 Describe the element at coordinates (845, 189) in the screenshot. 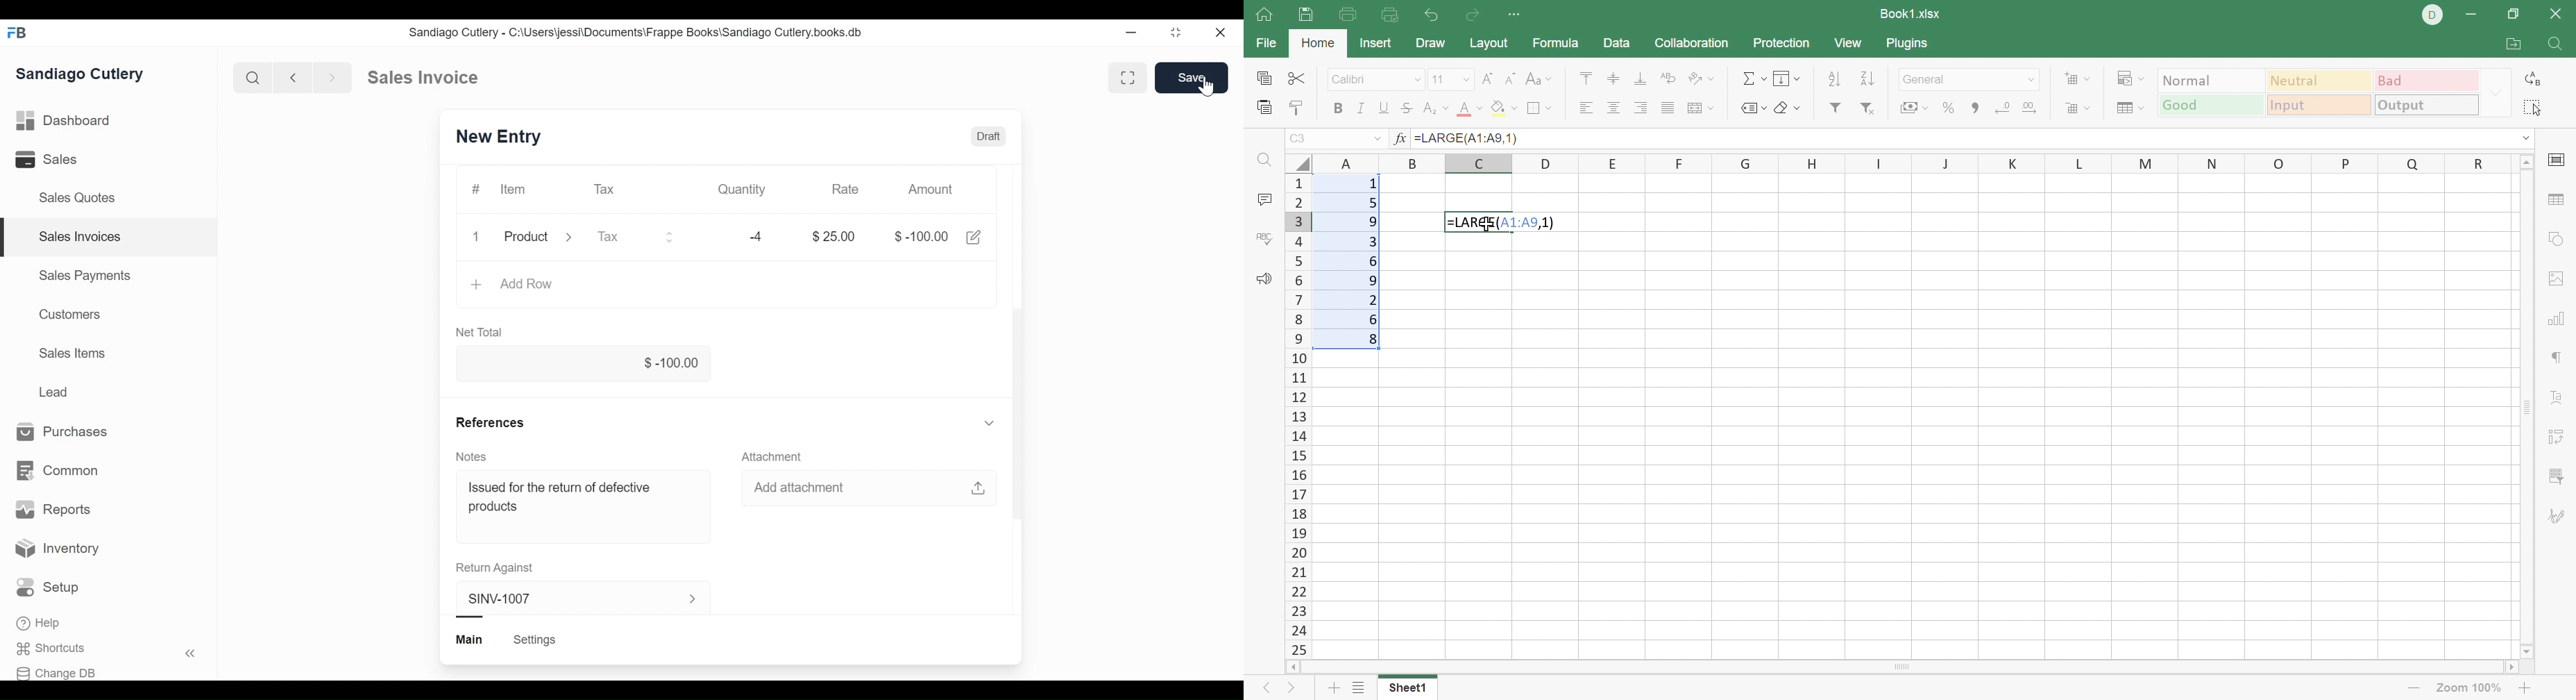

I see `Rate` at that location.